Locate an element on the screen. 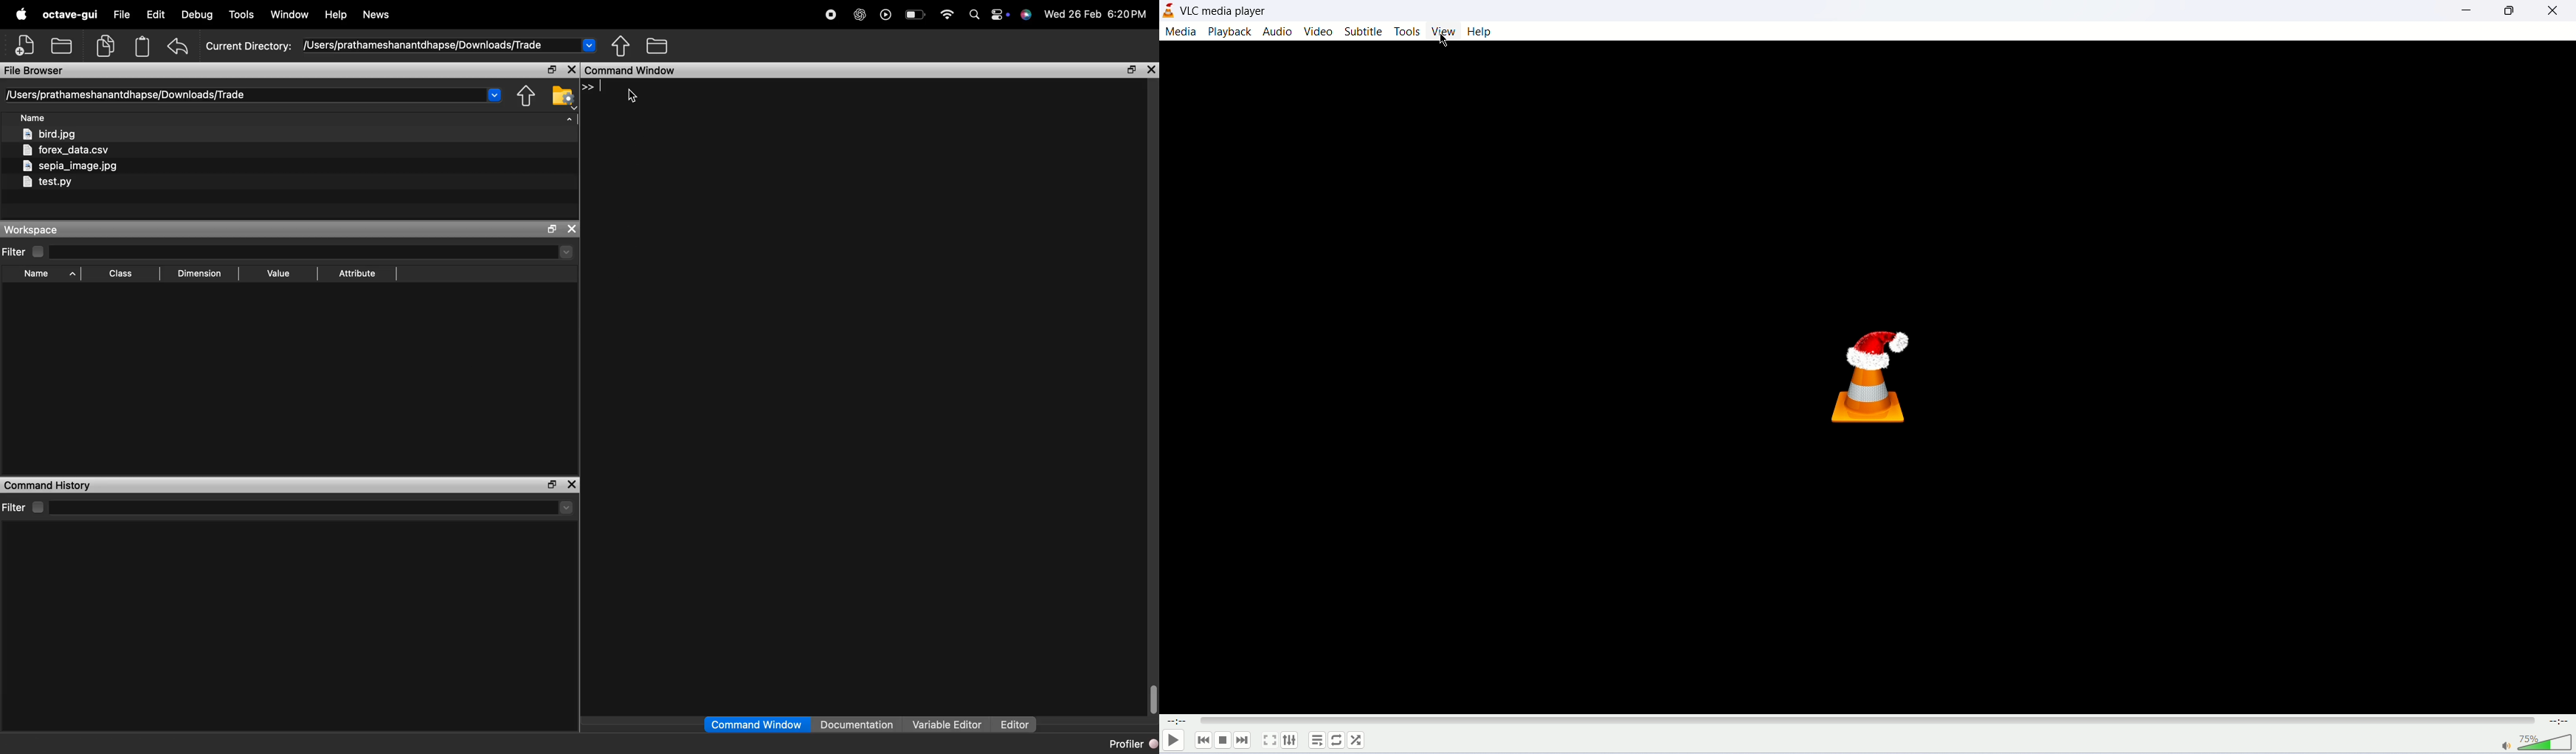 The height and width of the screenshot is (756, 2576). played time is located at coordinates (1173, 719).